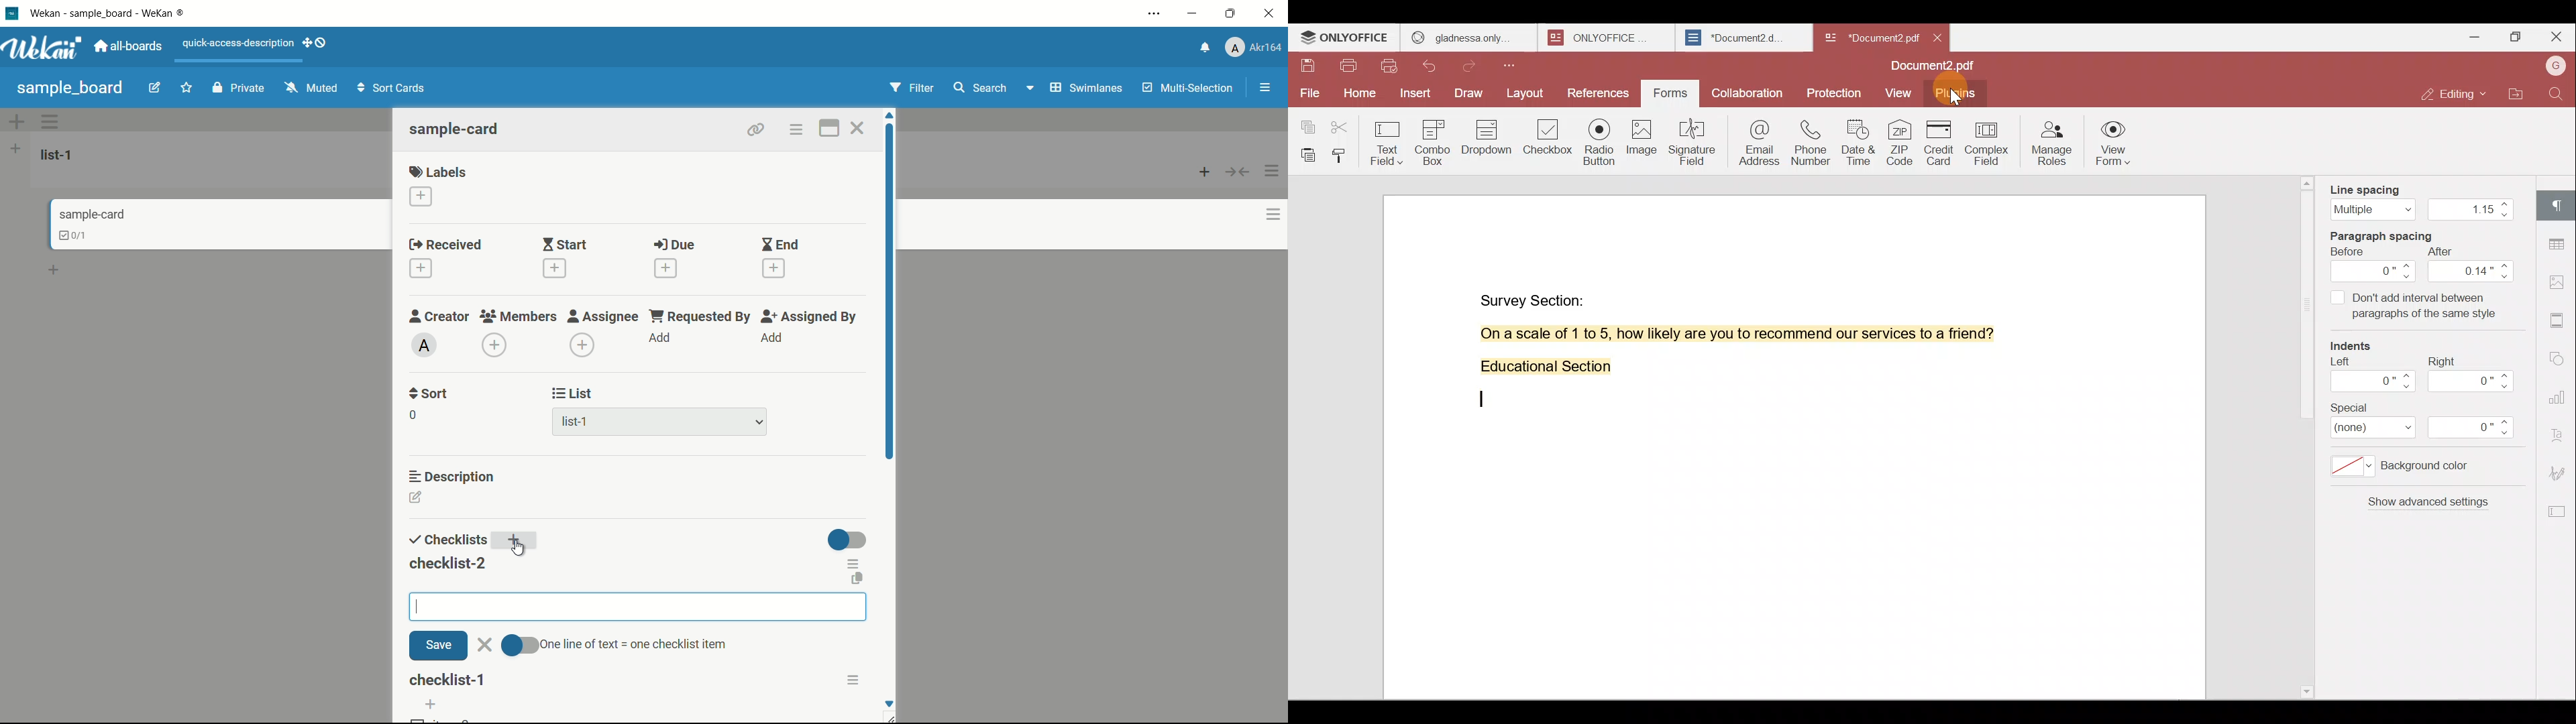 The width and height of the screenshot is (2576, 728). Describe the element at coordinates (420, 269) in the screenshot. I see `add date` at that location.